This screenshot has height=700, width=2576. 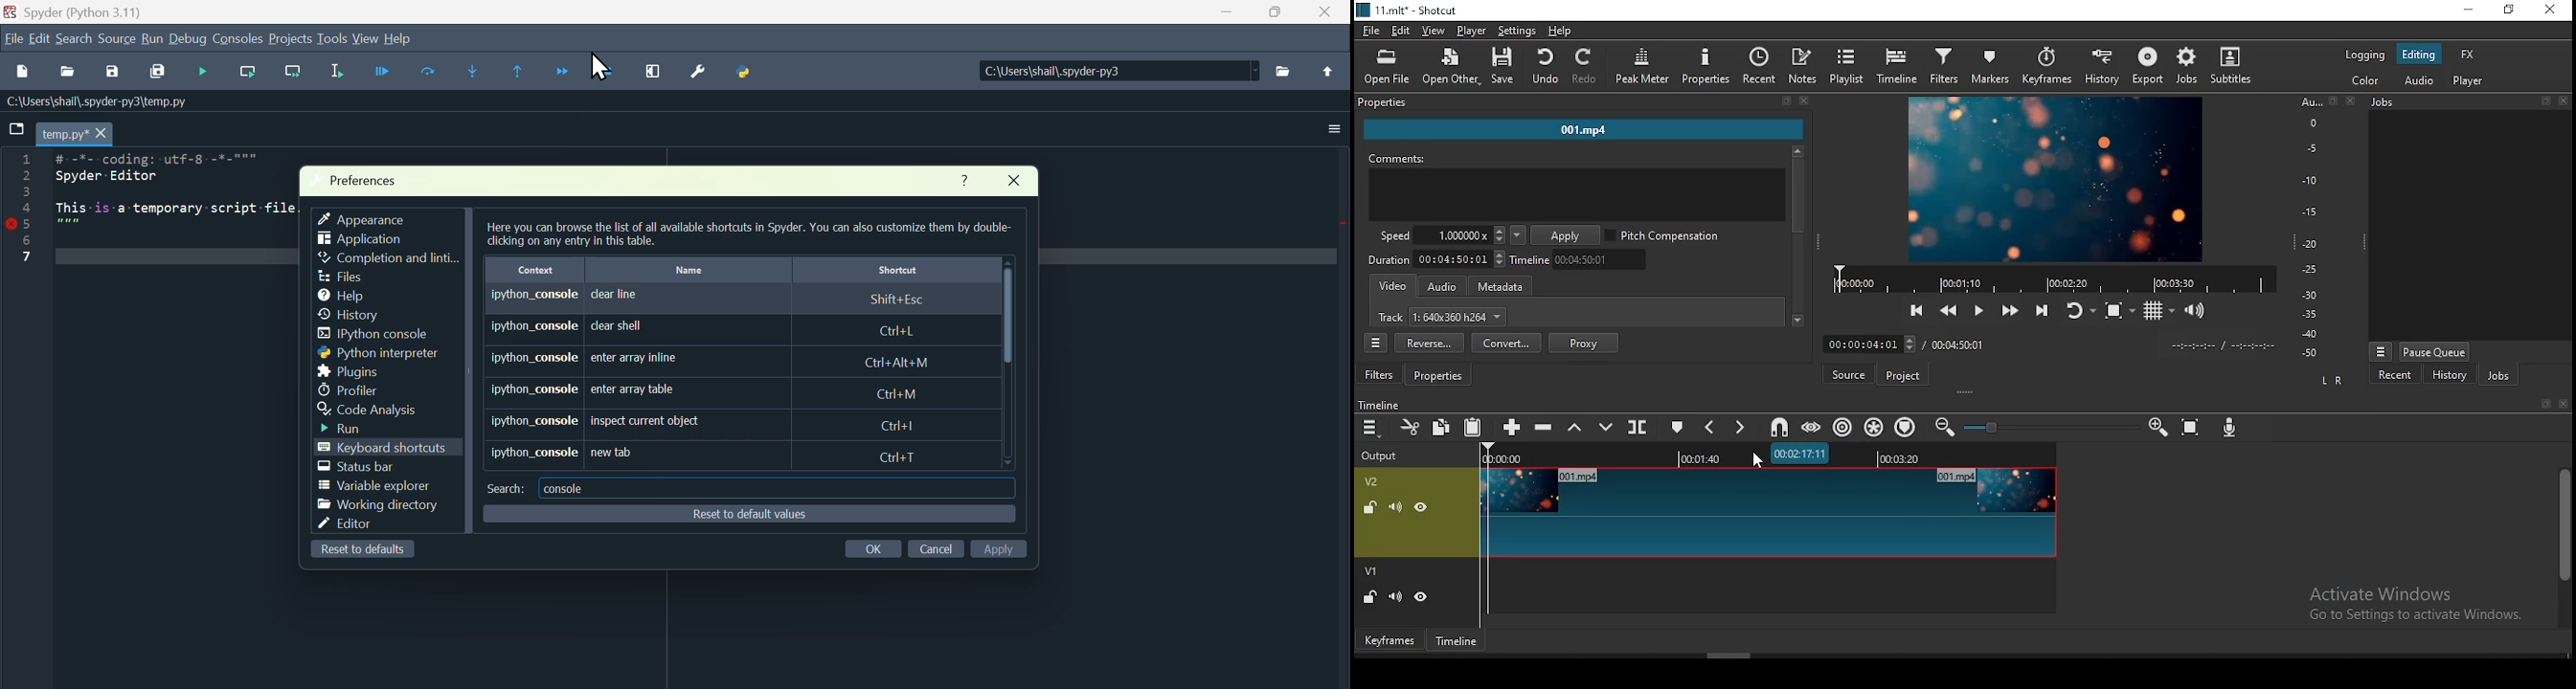 I want to click on cursor, so click(x=1753, y=459).